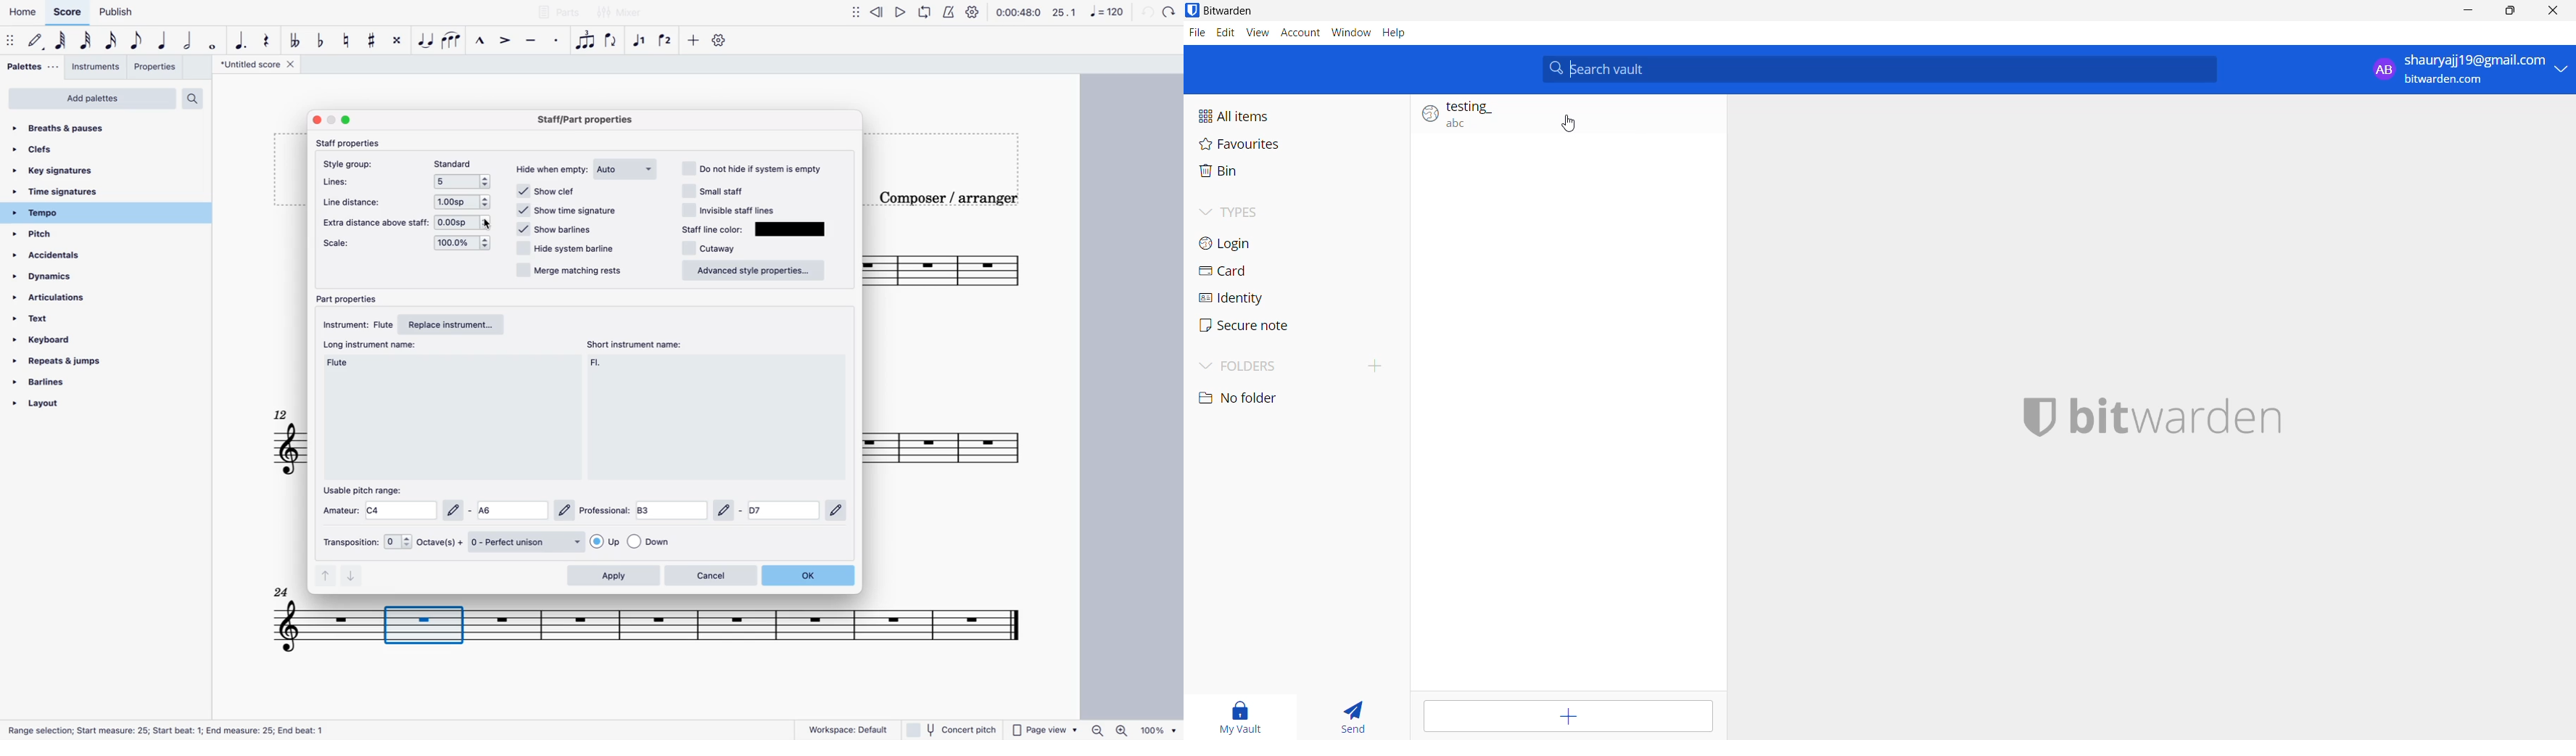  I want to click on maximise, so click(2511, 14).